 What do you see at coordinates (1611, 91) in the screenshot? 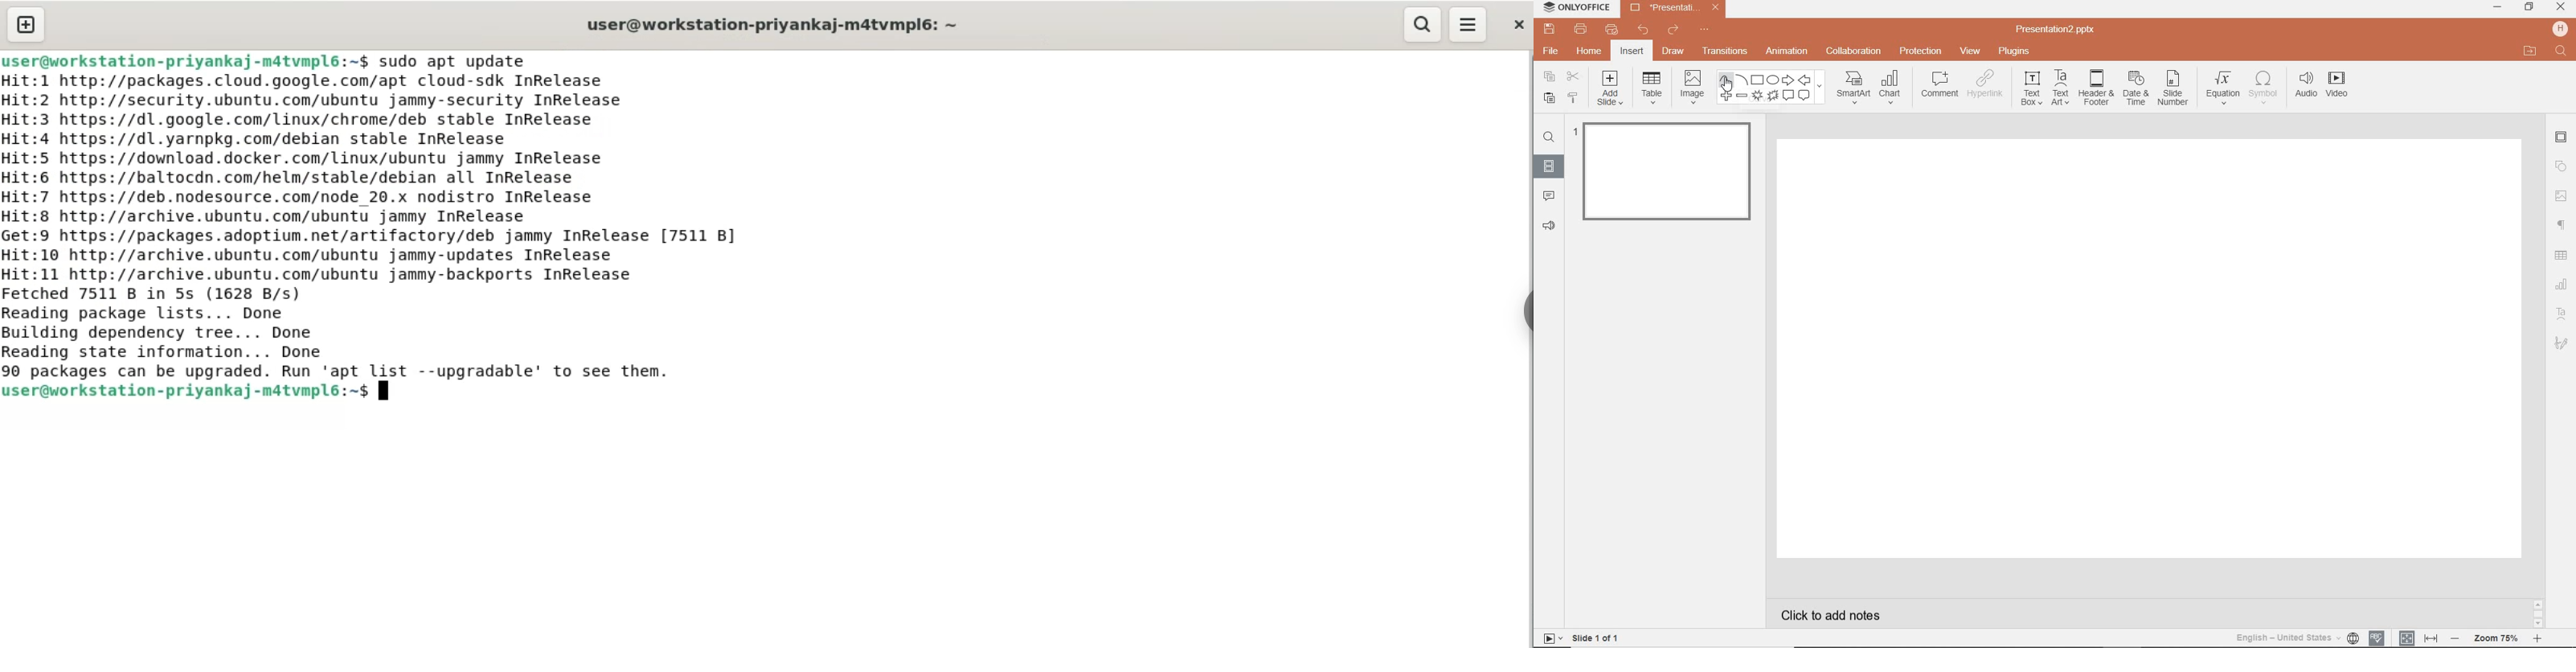
I see `ADD SLIDE` at bounding box center [1611, 91].